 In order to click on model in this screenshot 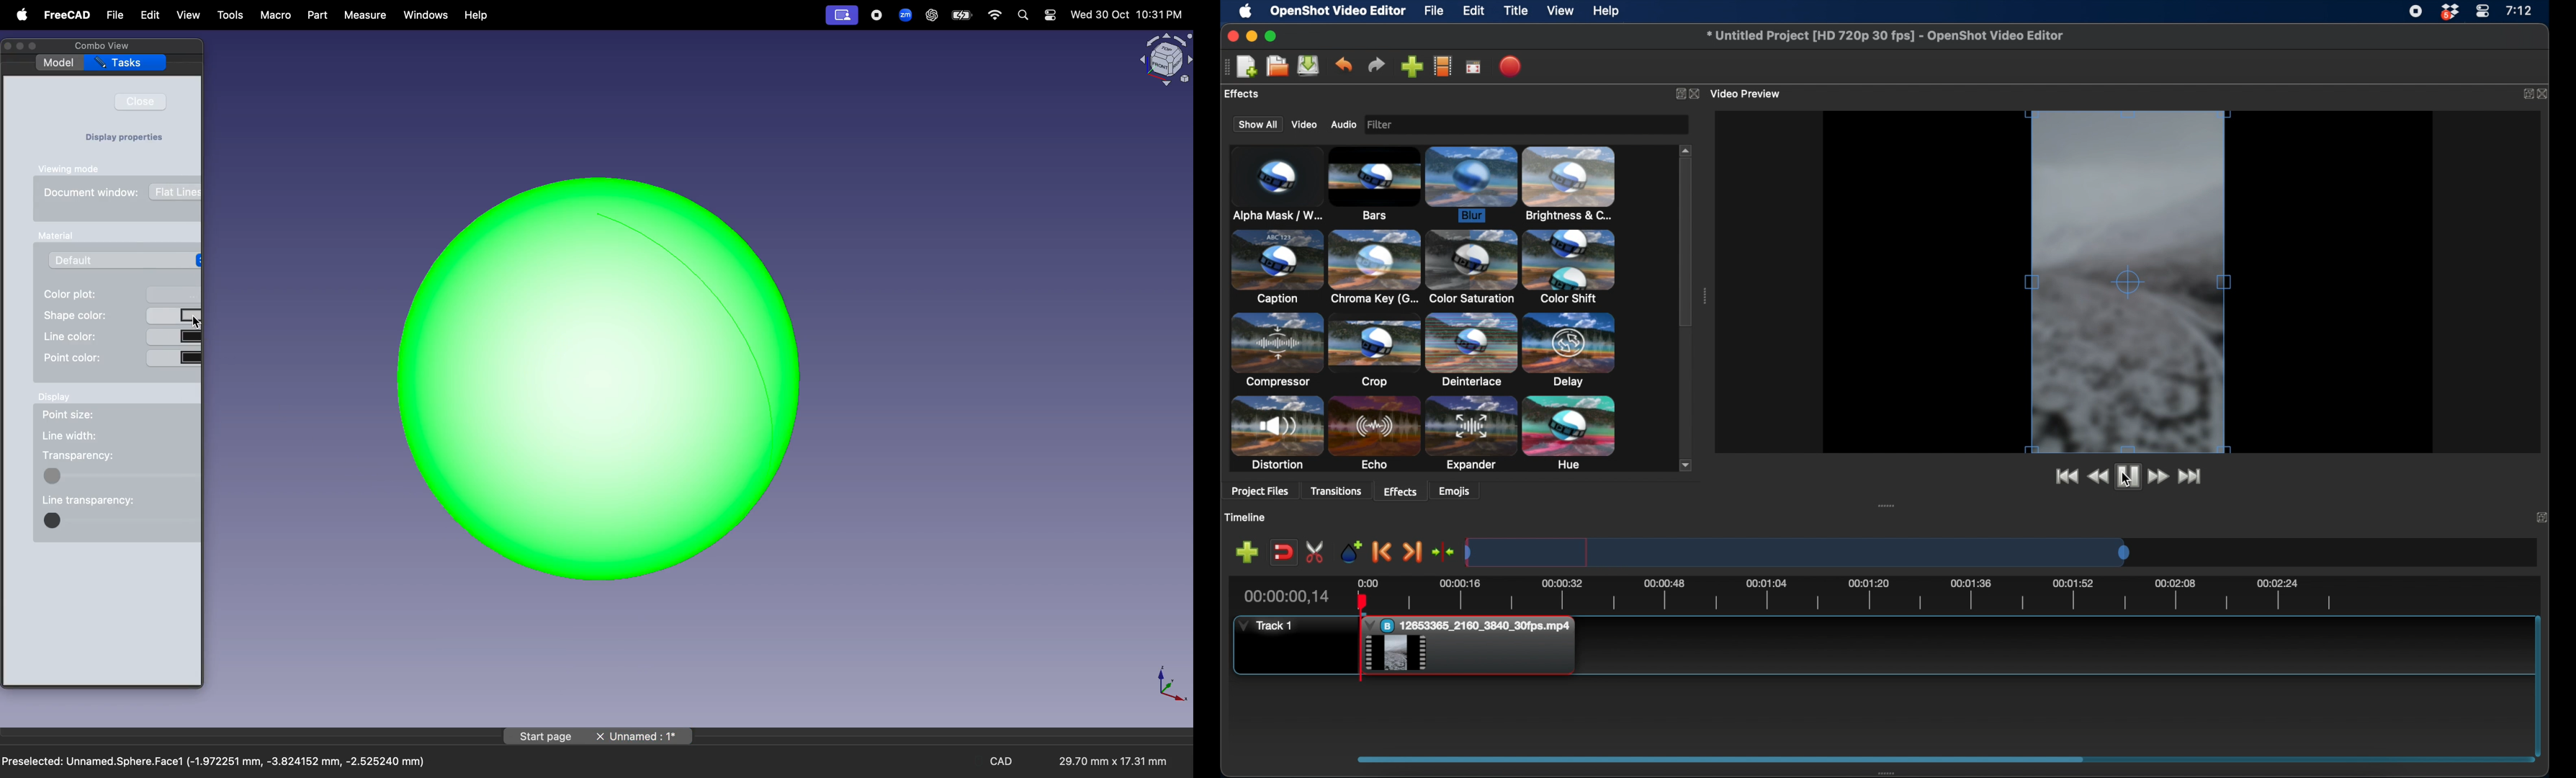, I will do `click(59, 63)`.